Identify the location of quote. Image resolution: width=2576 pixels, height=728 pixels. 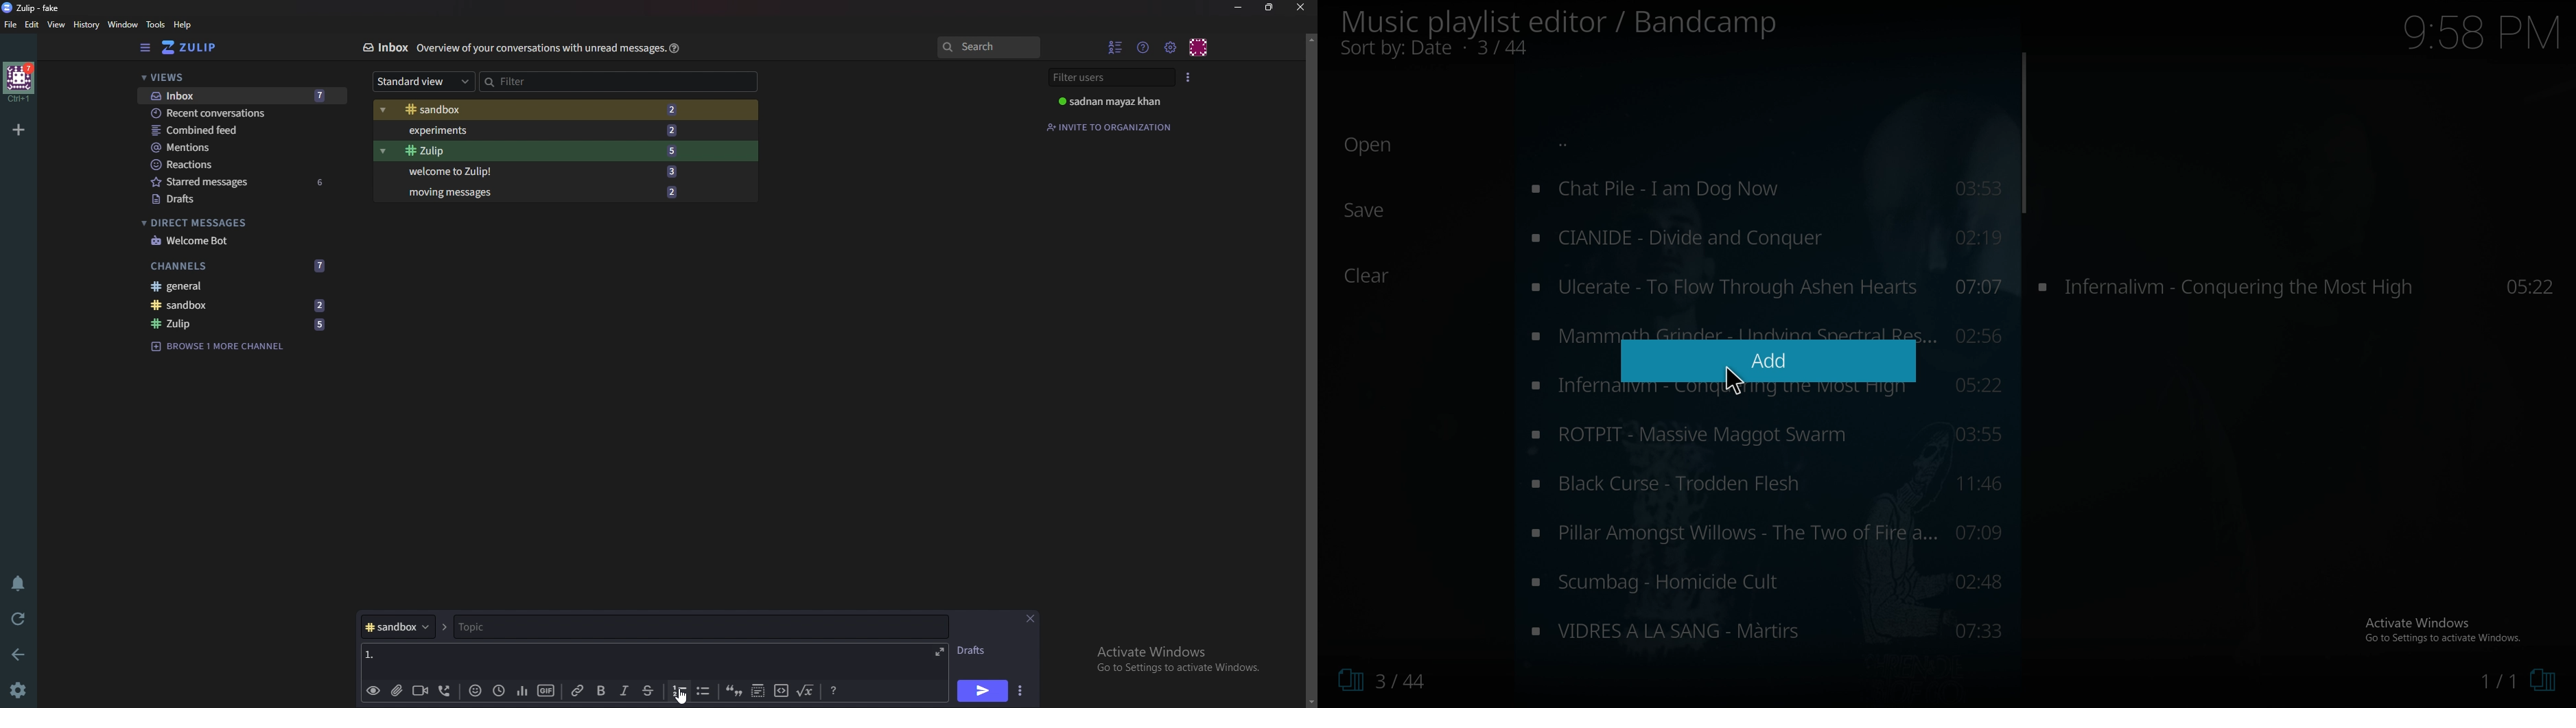
(735, 692).